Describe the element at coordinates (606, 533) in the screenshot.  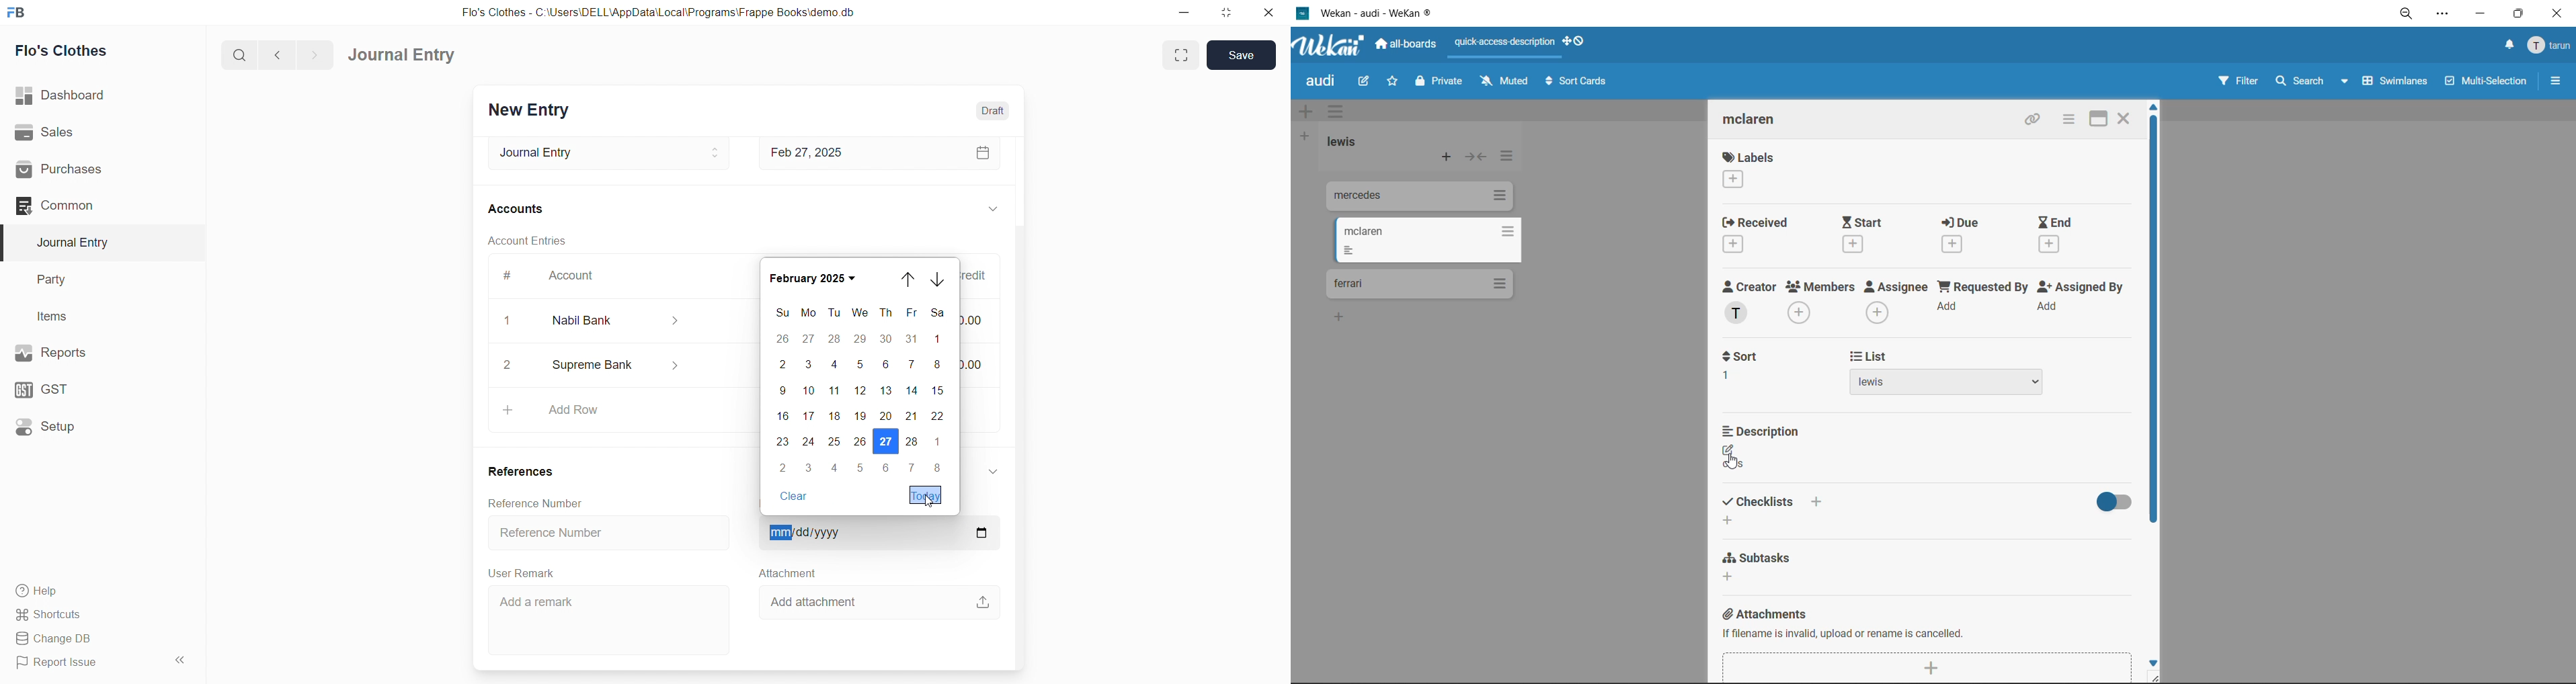
I see `Reference Number` at that location.